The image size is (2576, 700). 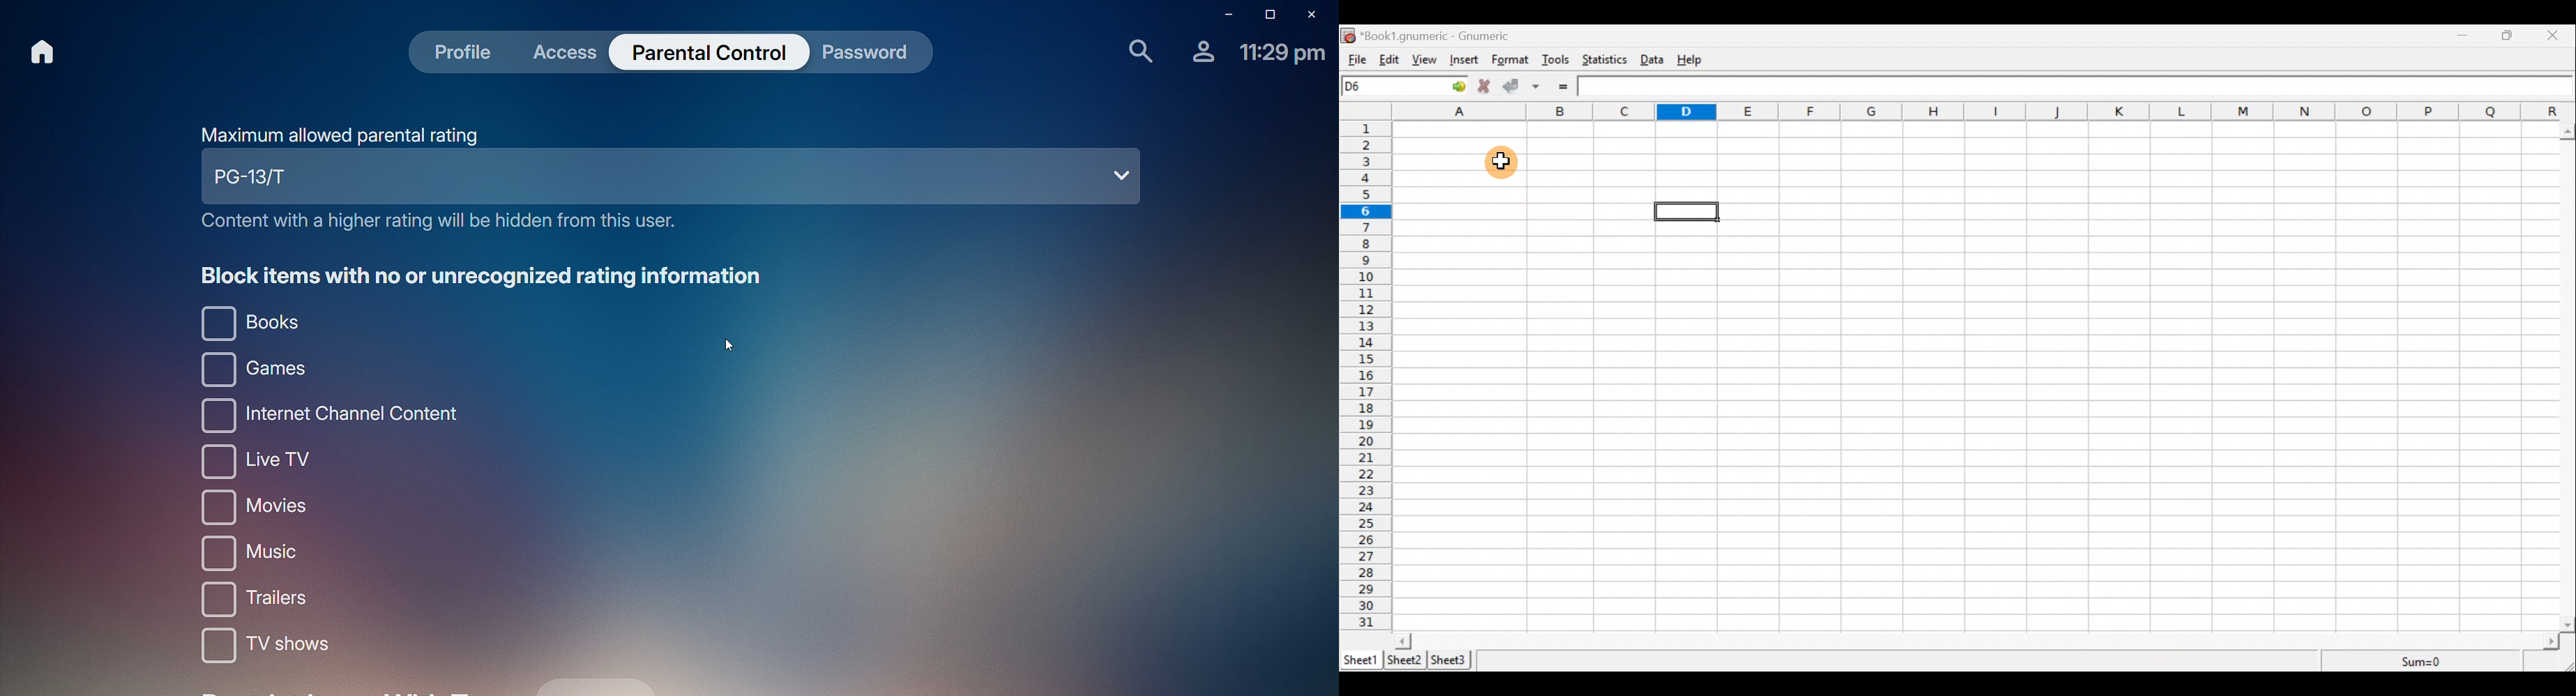 What do you see at coordinates (1369, 378) in the screenshot?
I see `numbering colum` at bounding box center [1369, 378].